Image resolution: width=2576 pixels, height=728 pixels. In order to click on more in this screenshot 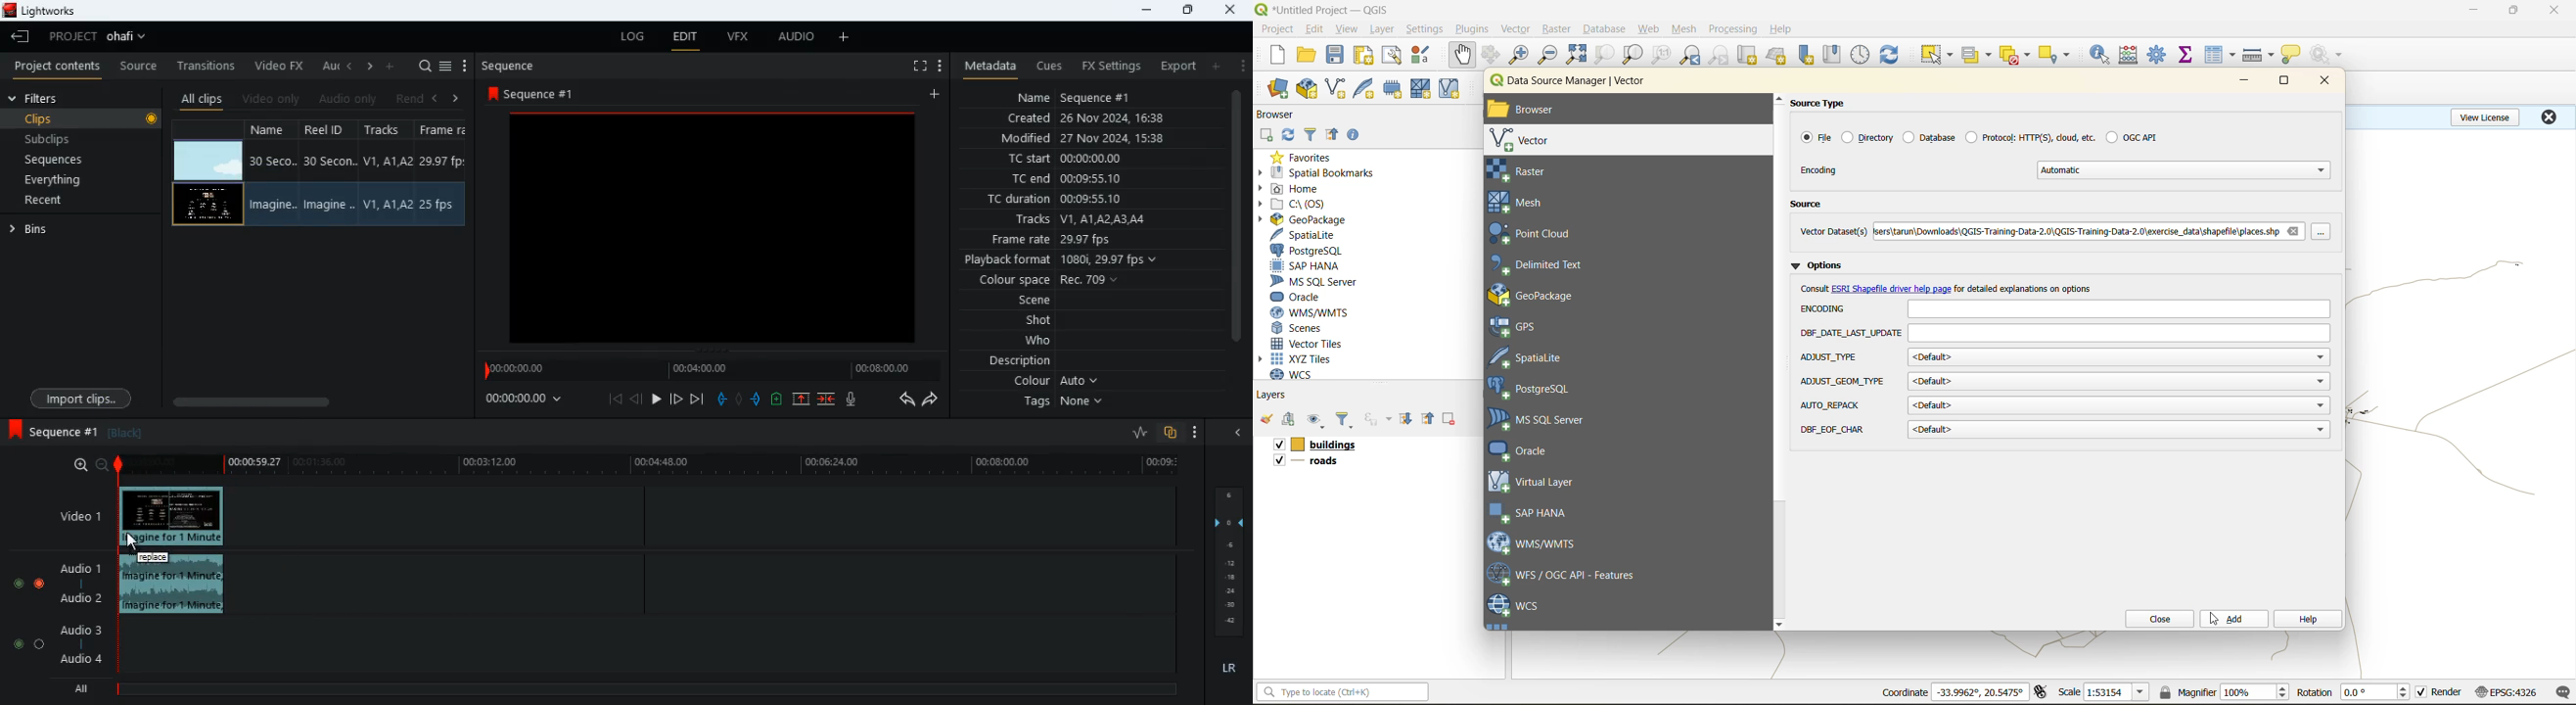, I will do `click(391, 66)`.